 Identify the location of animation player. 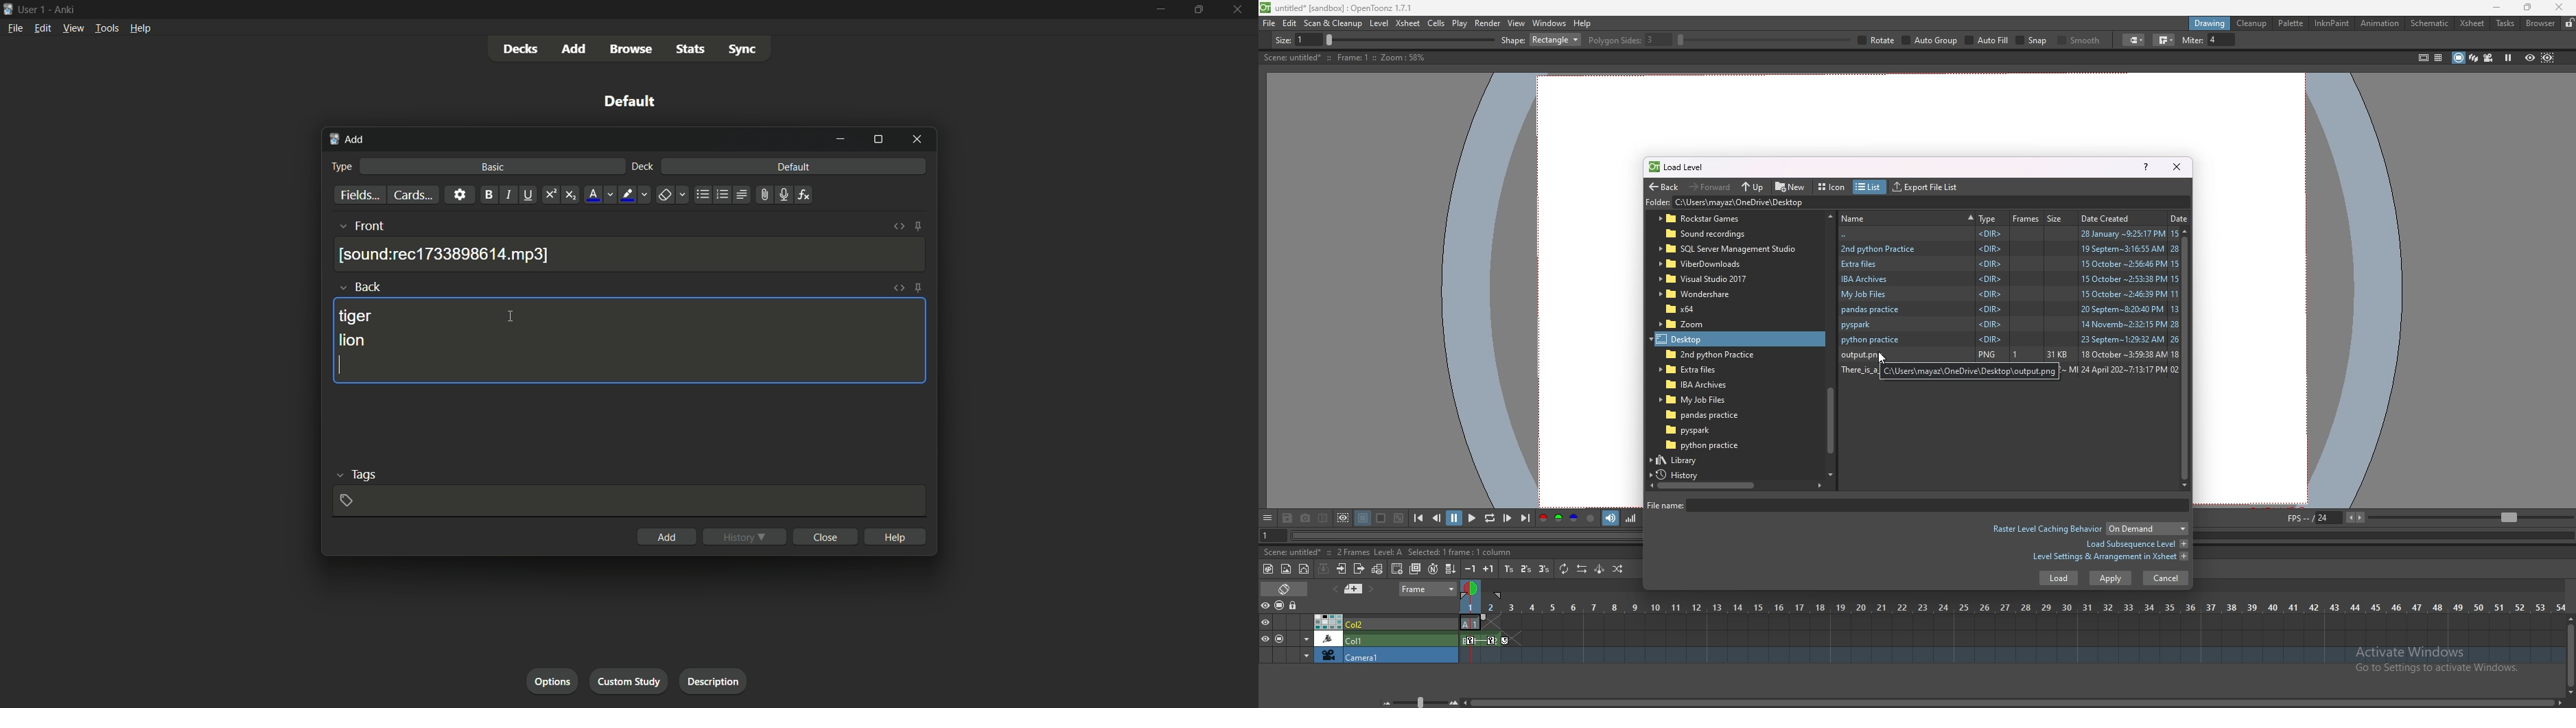
(1469, 534).